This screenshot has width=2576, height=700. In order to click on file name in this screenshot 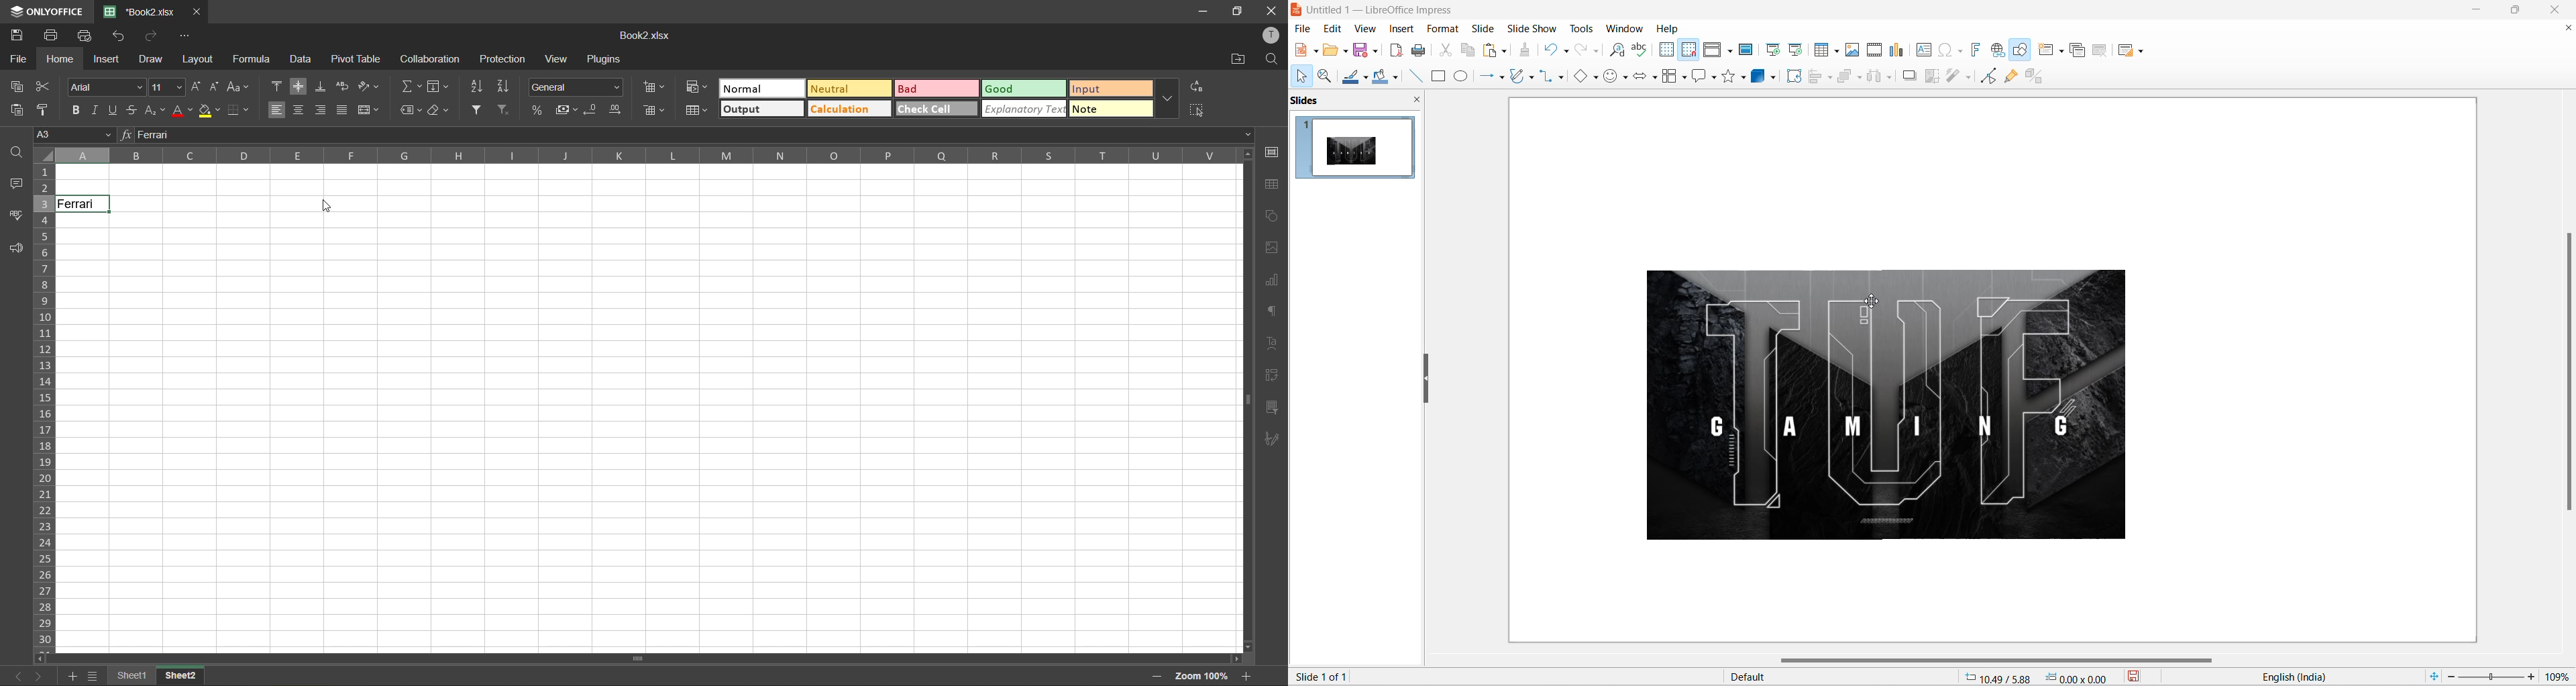, I will do `click(139, 11)`.